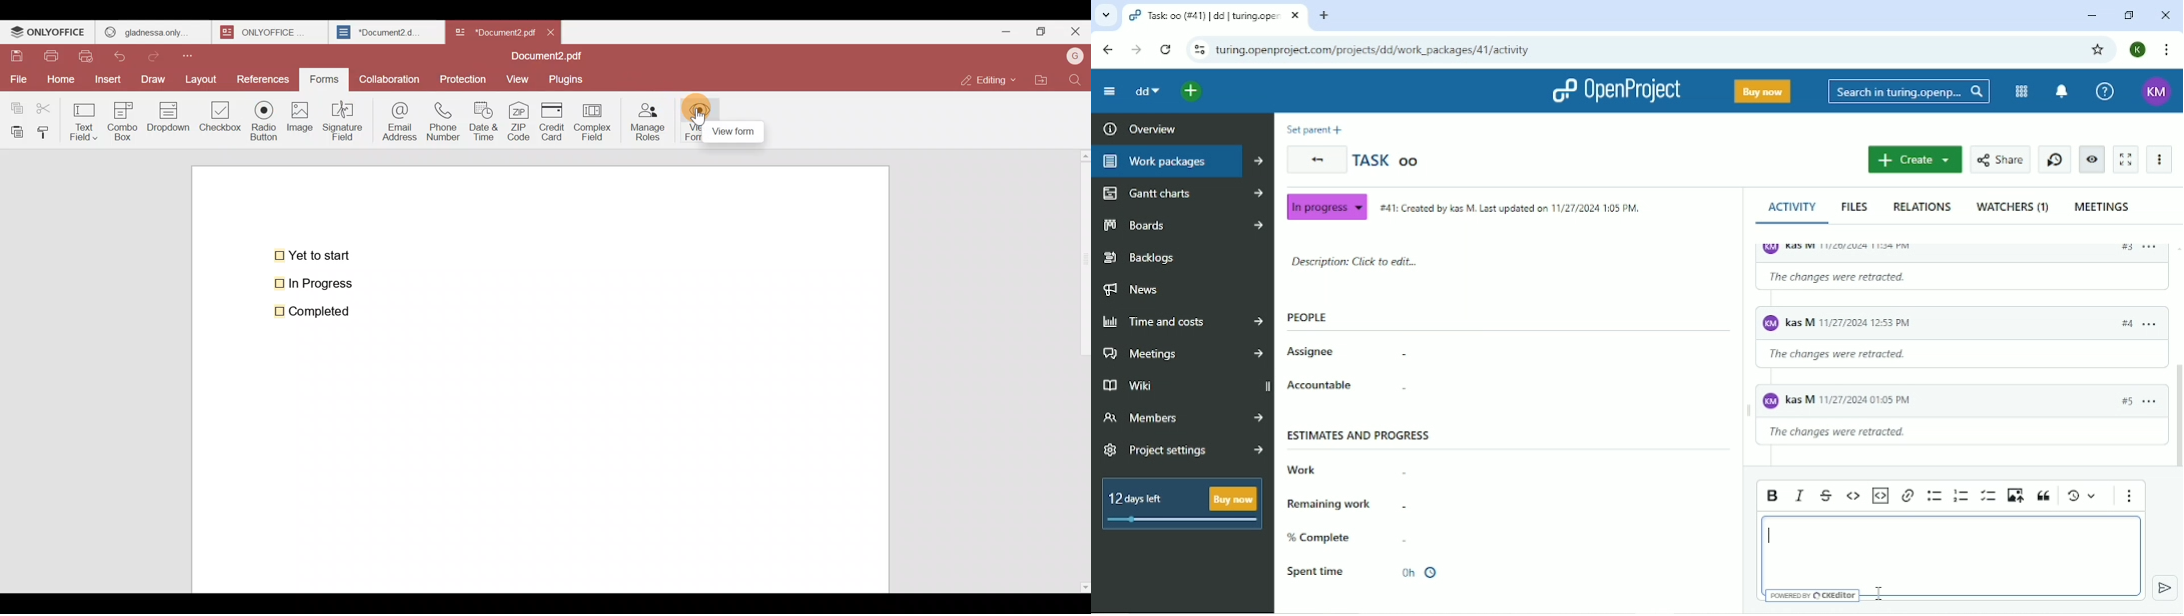  I want to click on Minimize, so click(1002, 30).